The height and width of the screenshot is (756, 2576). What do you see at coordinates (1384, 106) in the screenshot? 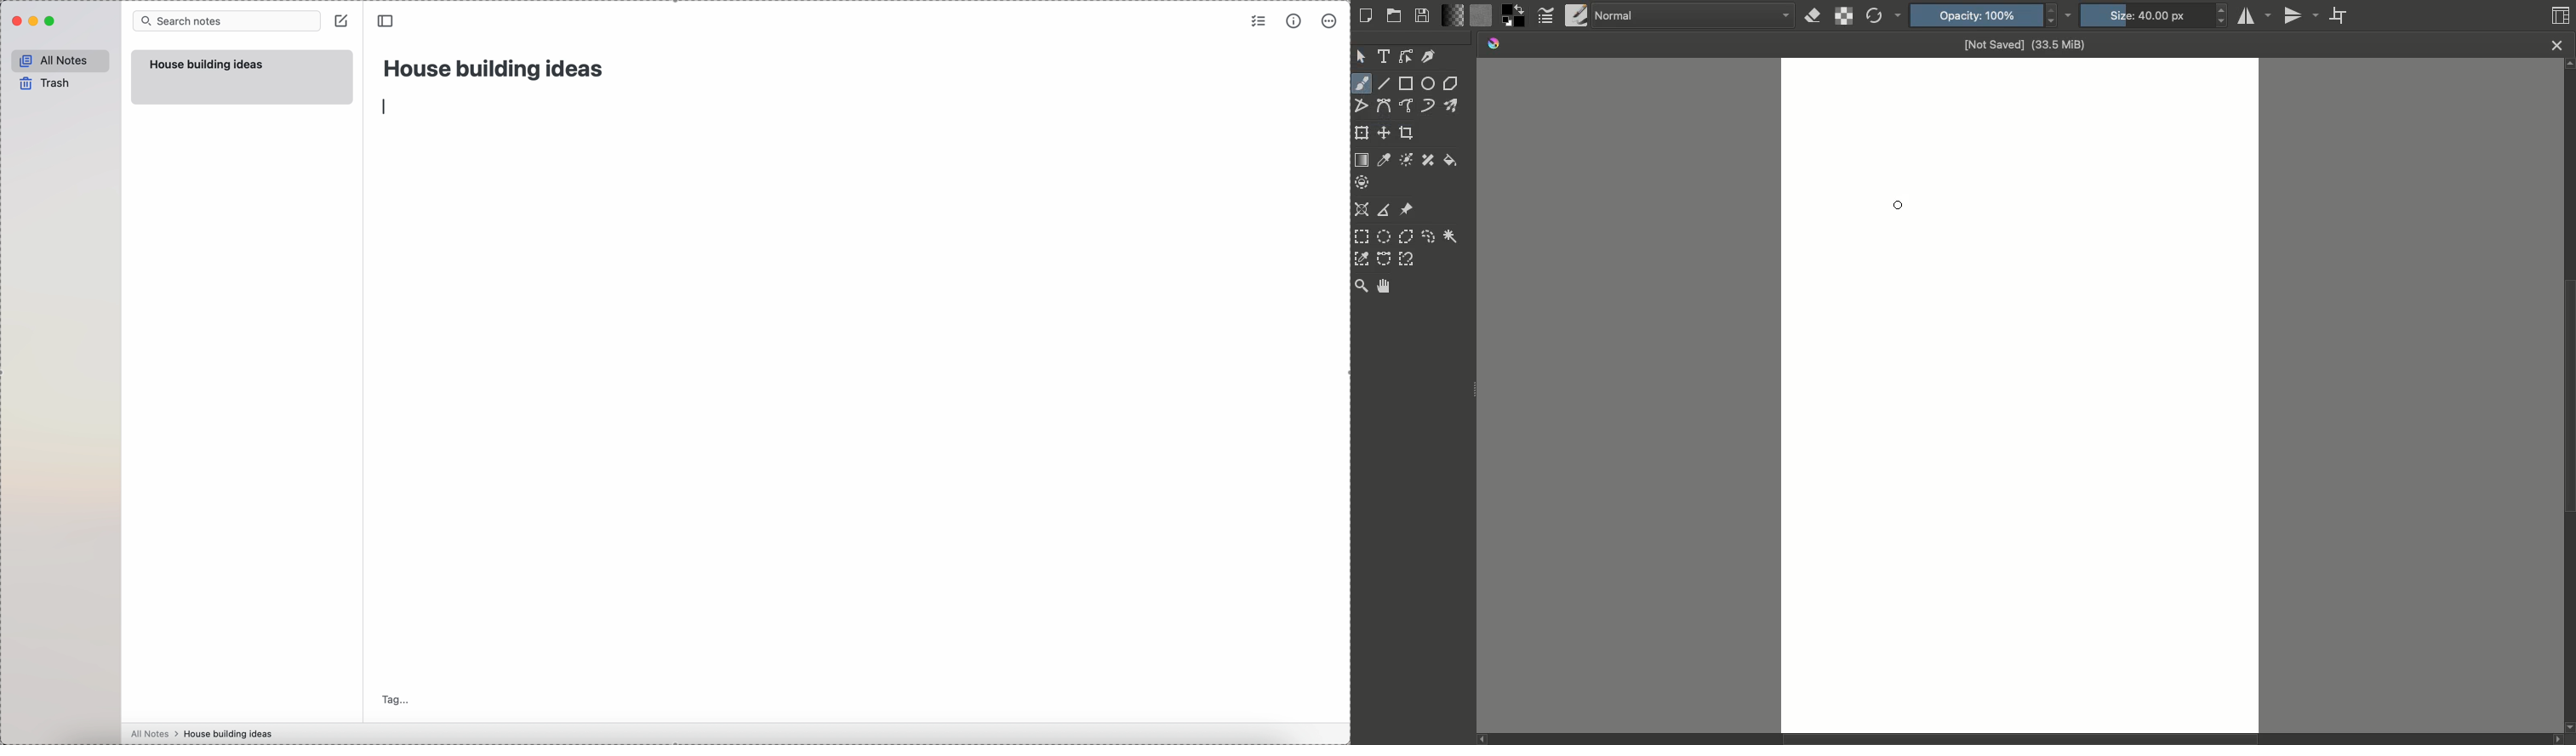
I see `Bezier curve` at bounding box center [1384, 106].